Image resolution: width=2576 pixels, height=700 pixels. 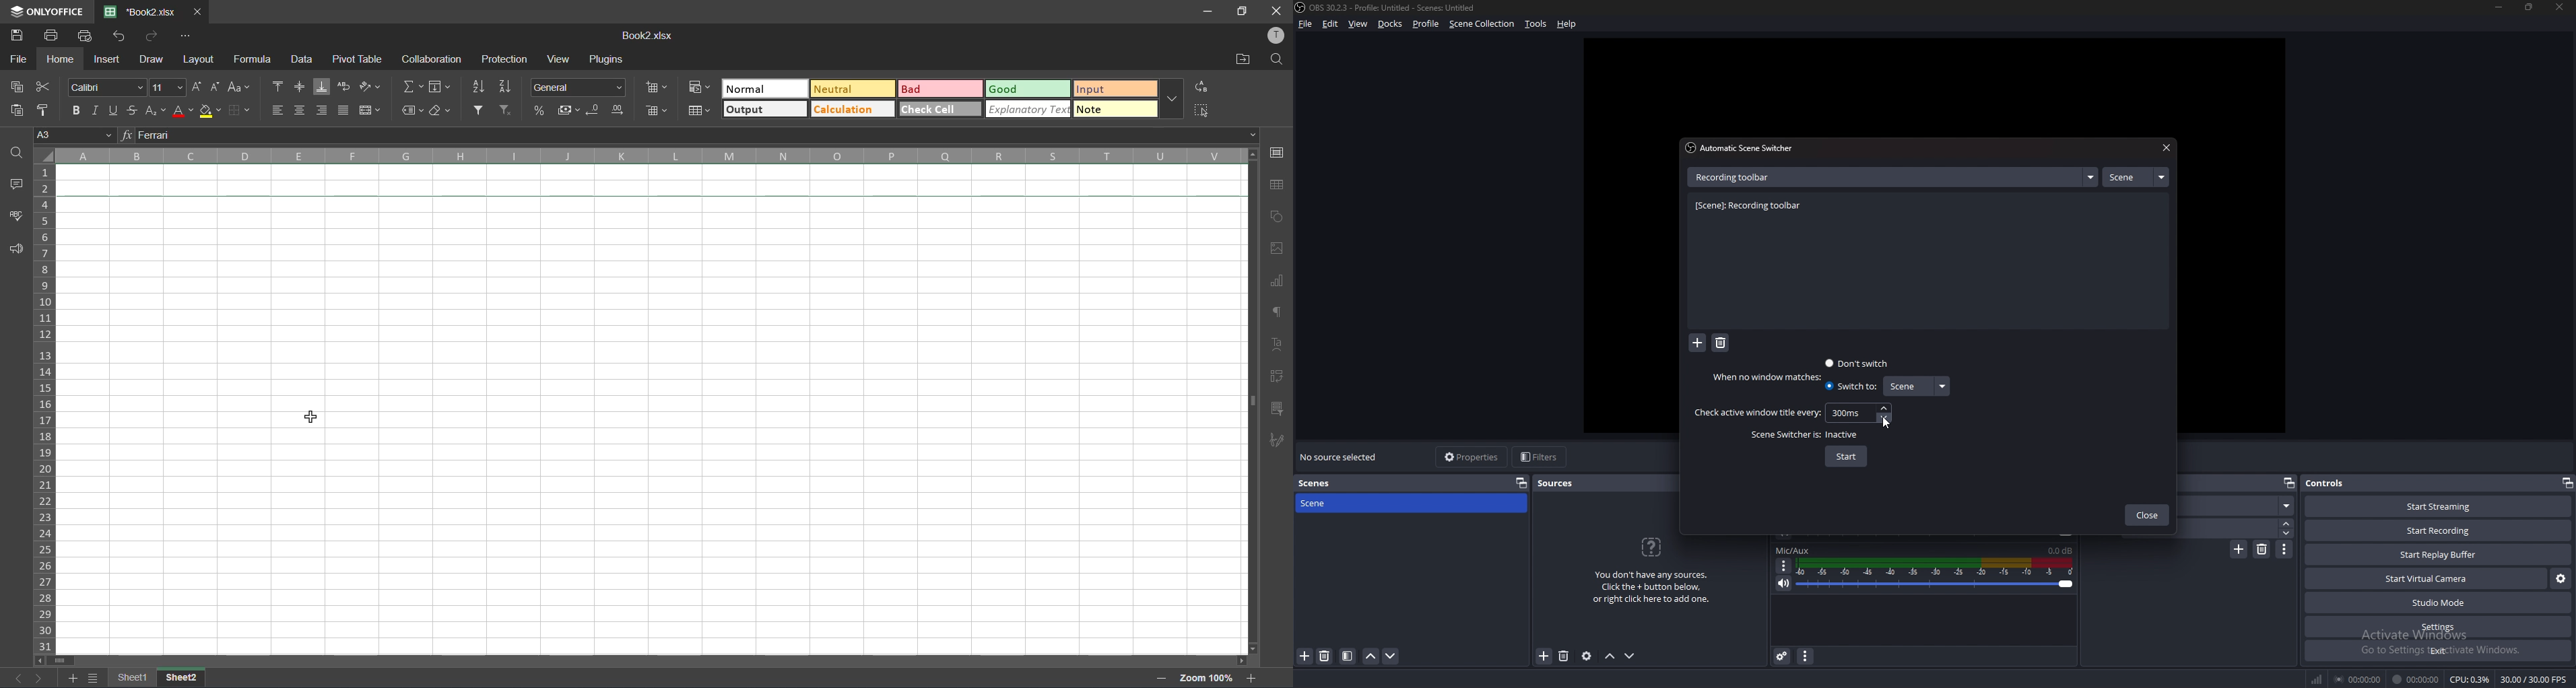 What do you see at coordinates (96, 110) in the screenshot?
I see `italic` at bounding box center [96, 110].